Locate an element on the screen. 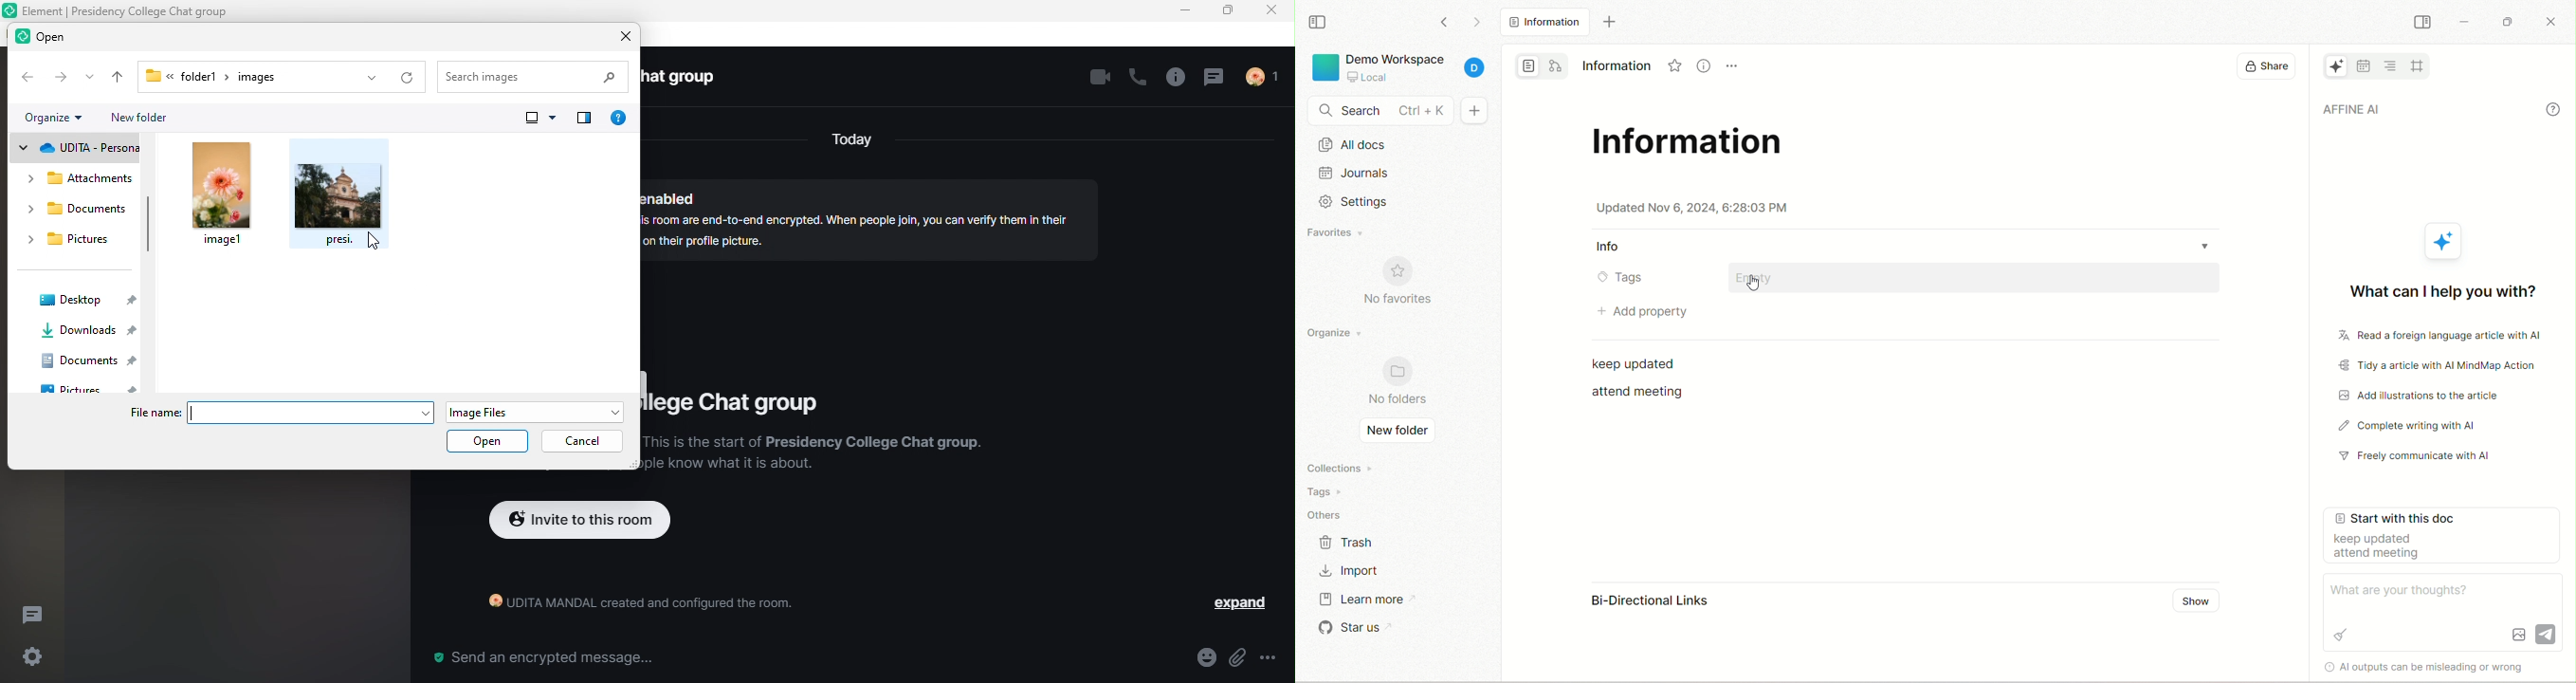  Al outputs can be misleading or wrong is located at coordinates (2358, 668).